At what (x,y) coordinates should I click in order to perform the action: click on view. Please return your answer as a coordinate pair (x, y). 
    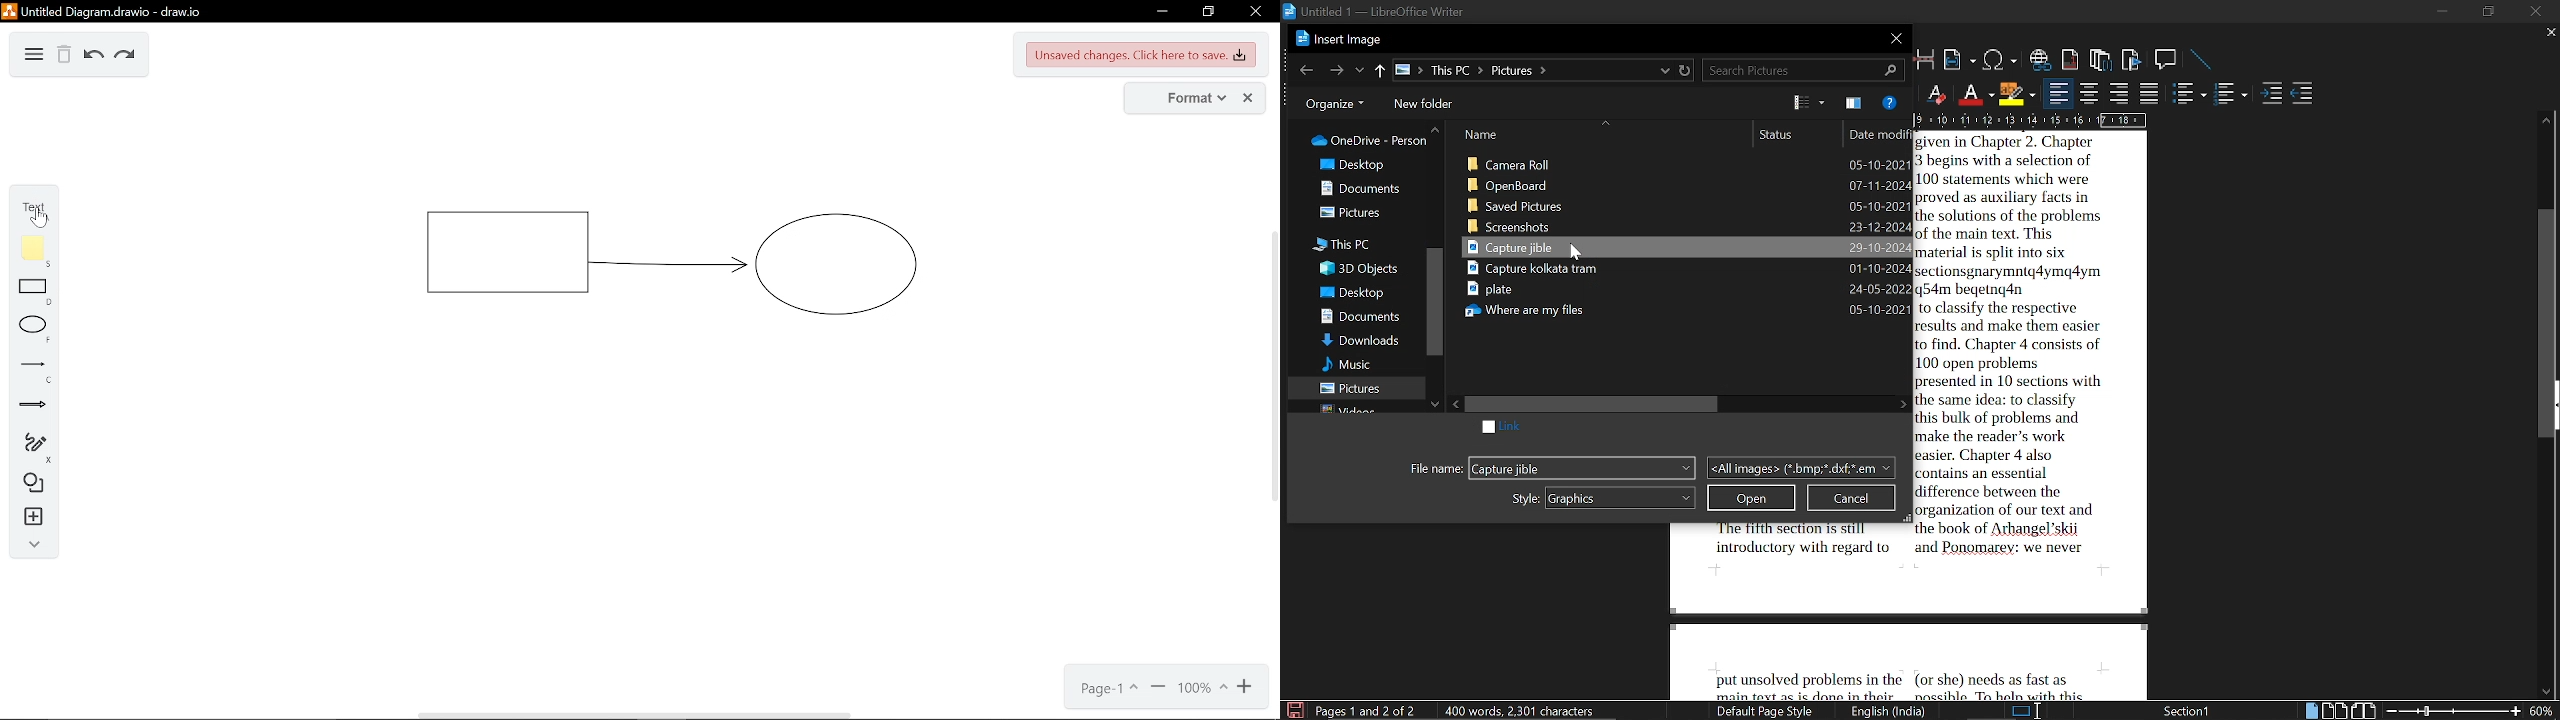
    Looking at the image, I should click on (1810, 104).